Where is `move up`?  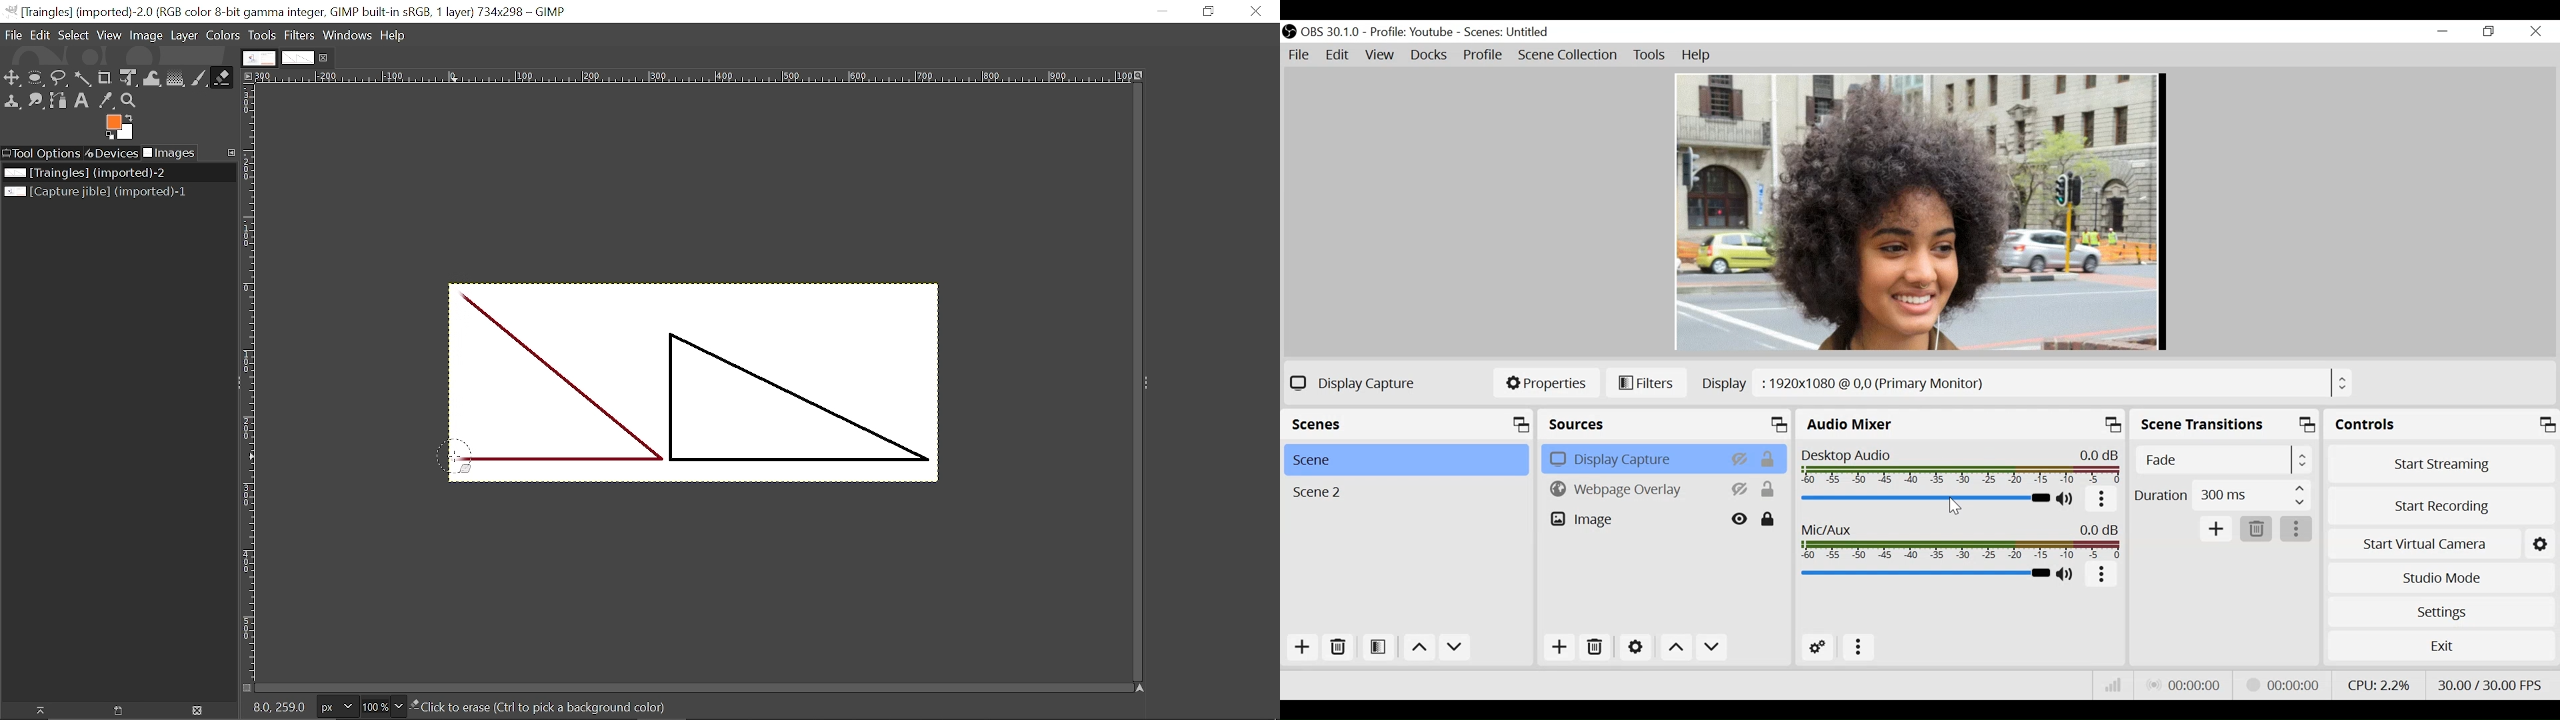
move up is located at coordinates (1418, 647).